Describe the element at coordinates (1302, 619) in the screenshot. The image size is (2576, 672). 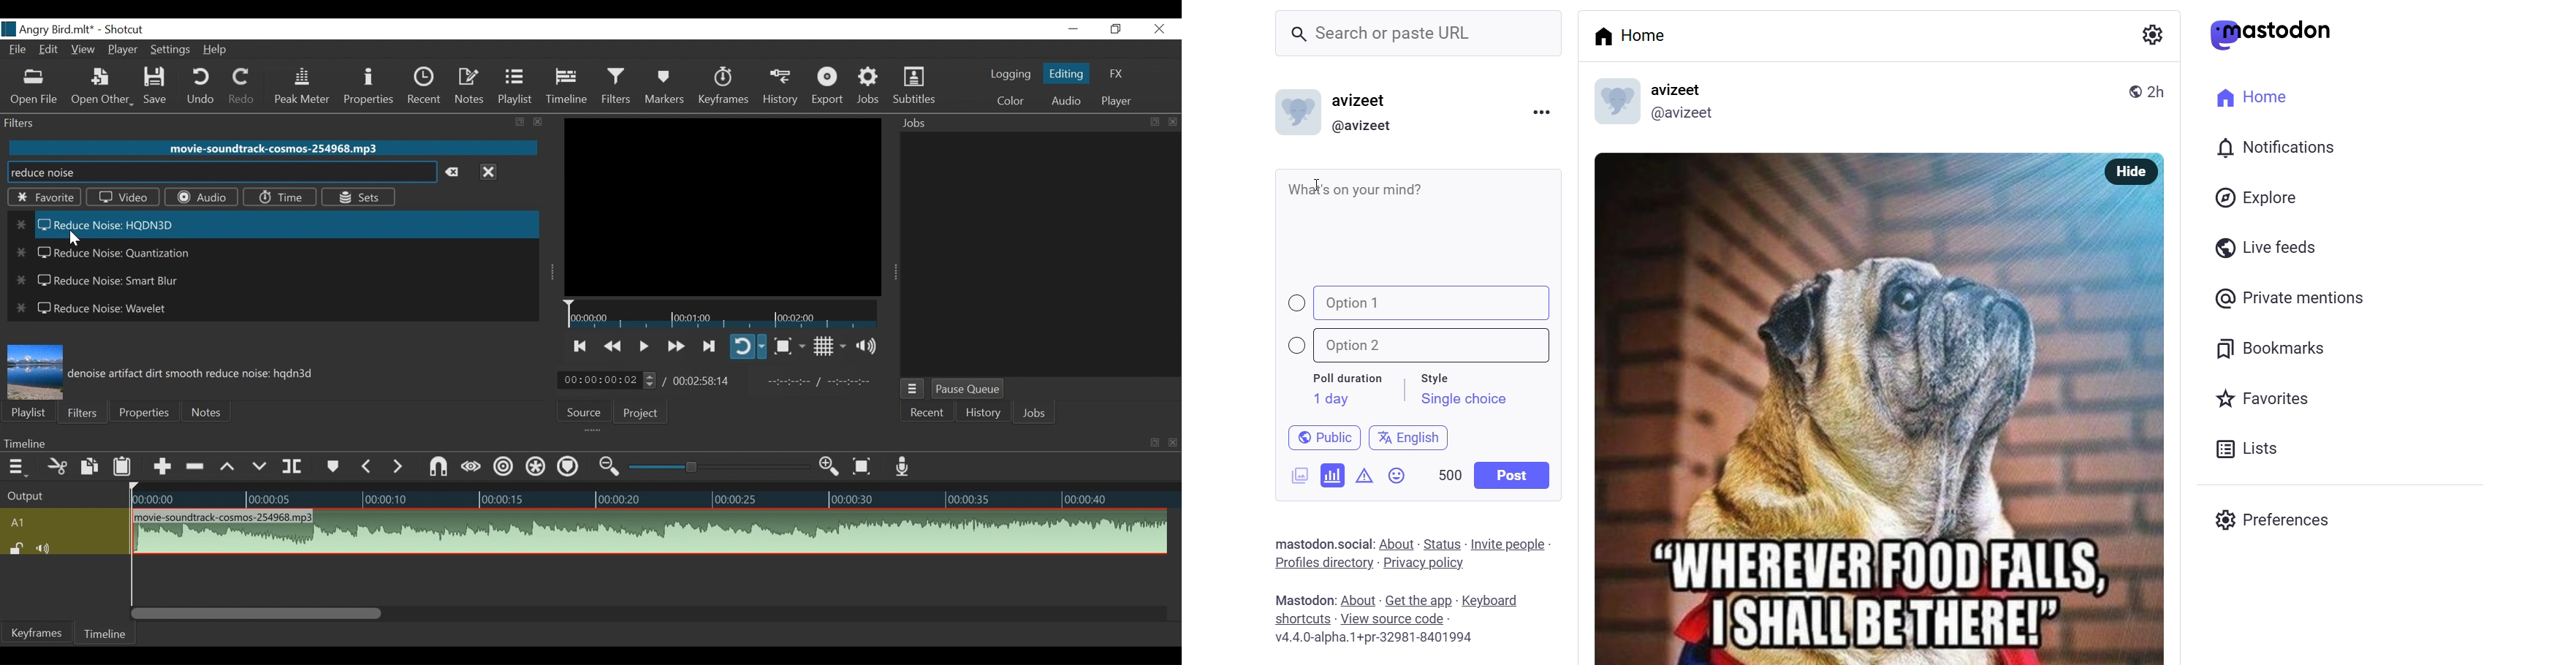
I see `shortcuts` at that location.